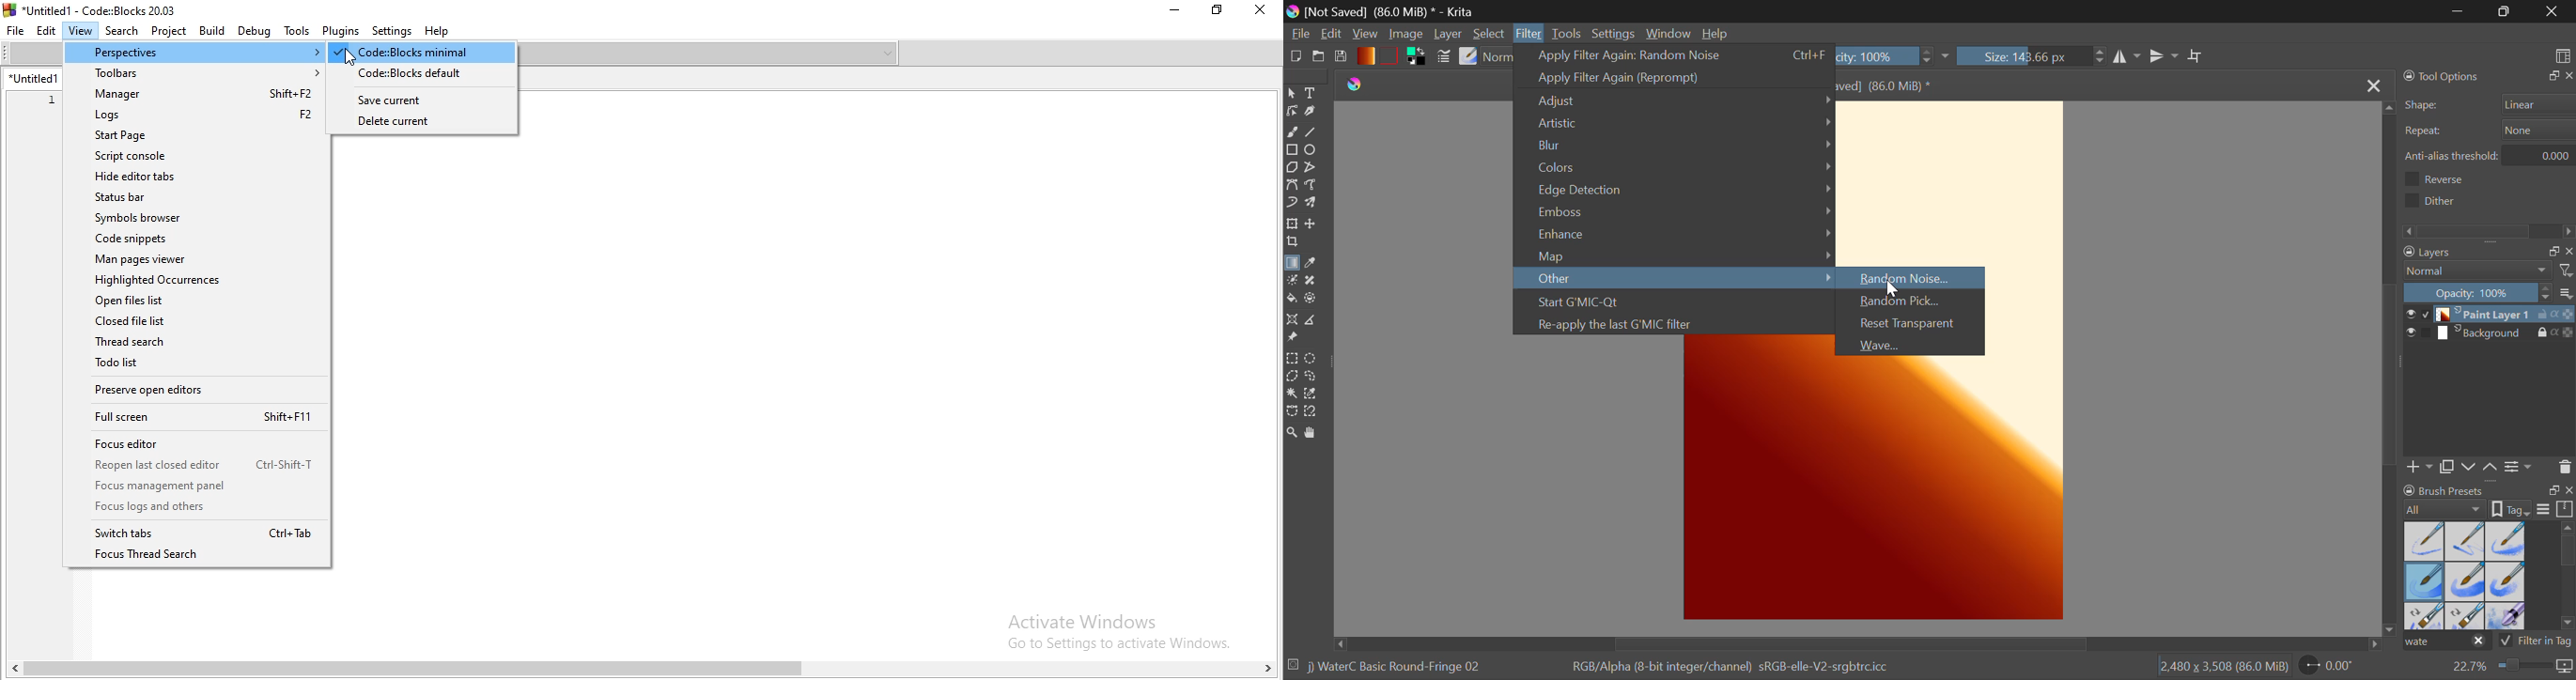 The image size is (2576, 700). Describe the element at coordinates (1292, 412) in the screenshot. I see `Bezier Curve Selection` at that location.